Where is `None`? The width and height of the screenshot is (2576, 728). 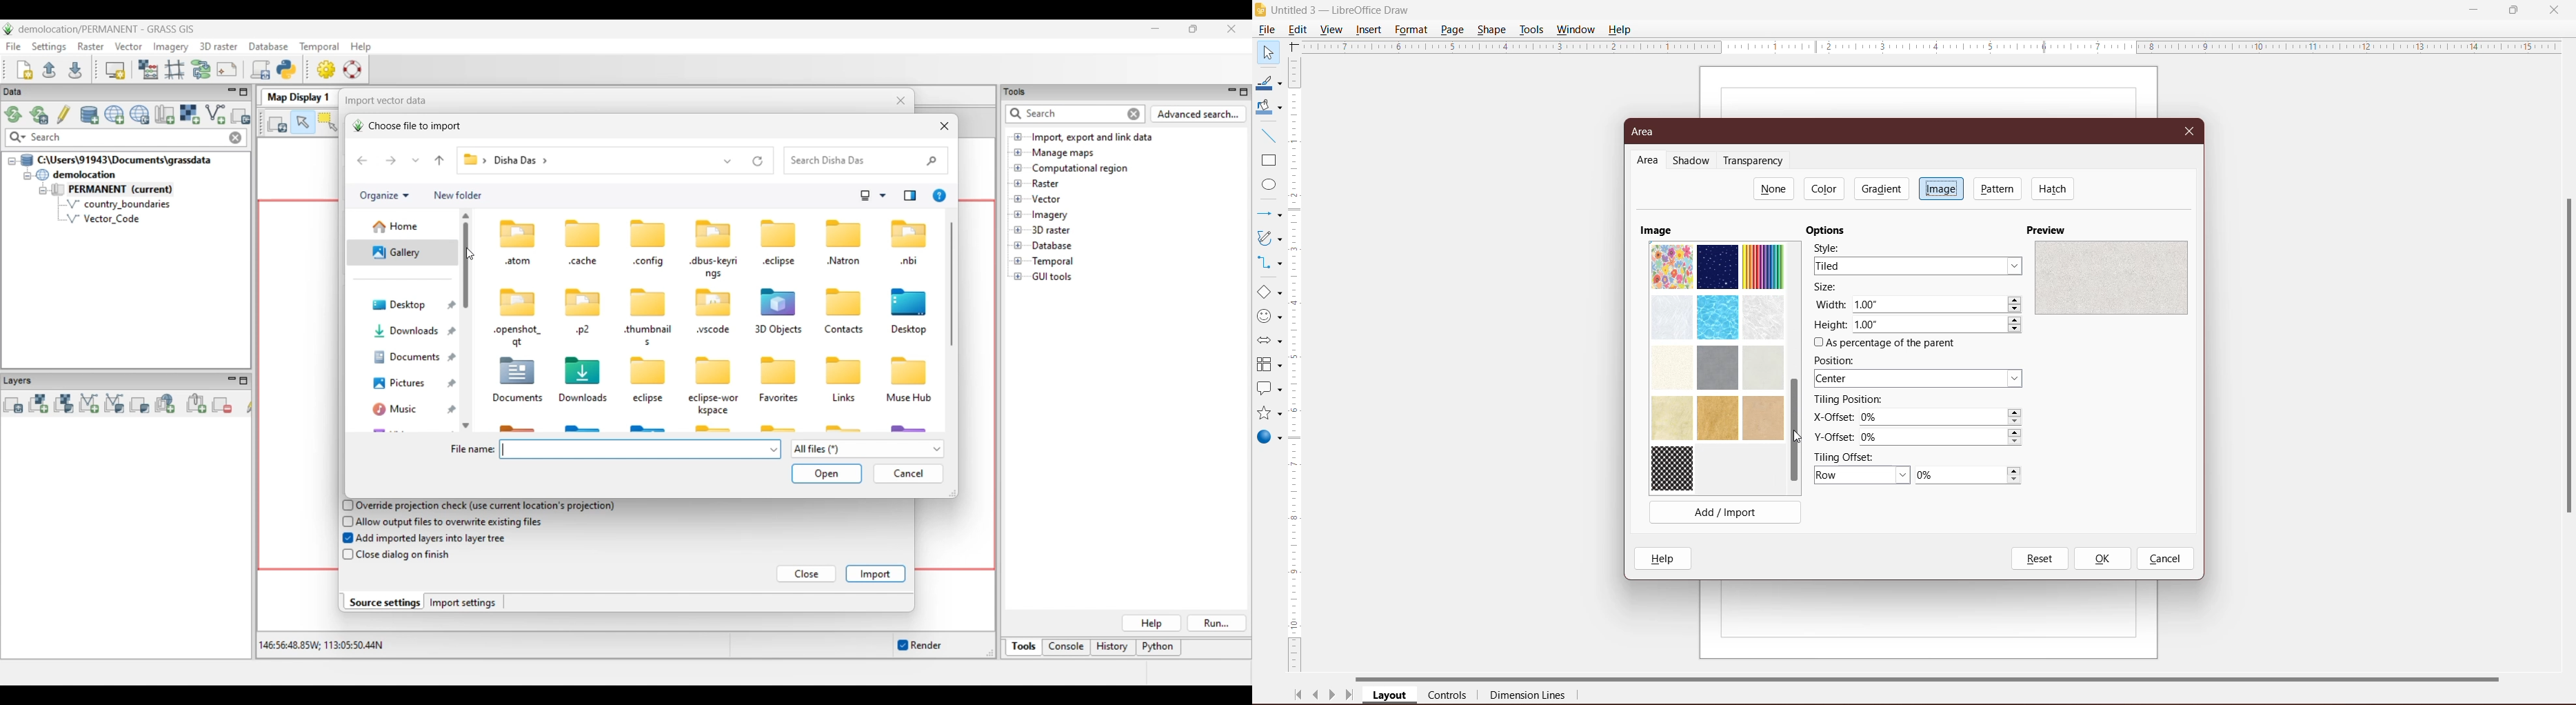
None is located at coordinates (1774, 188).